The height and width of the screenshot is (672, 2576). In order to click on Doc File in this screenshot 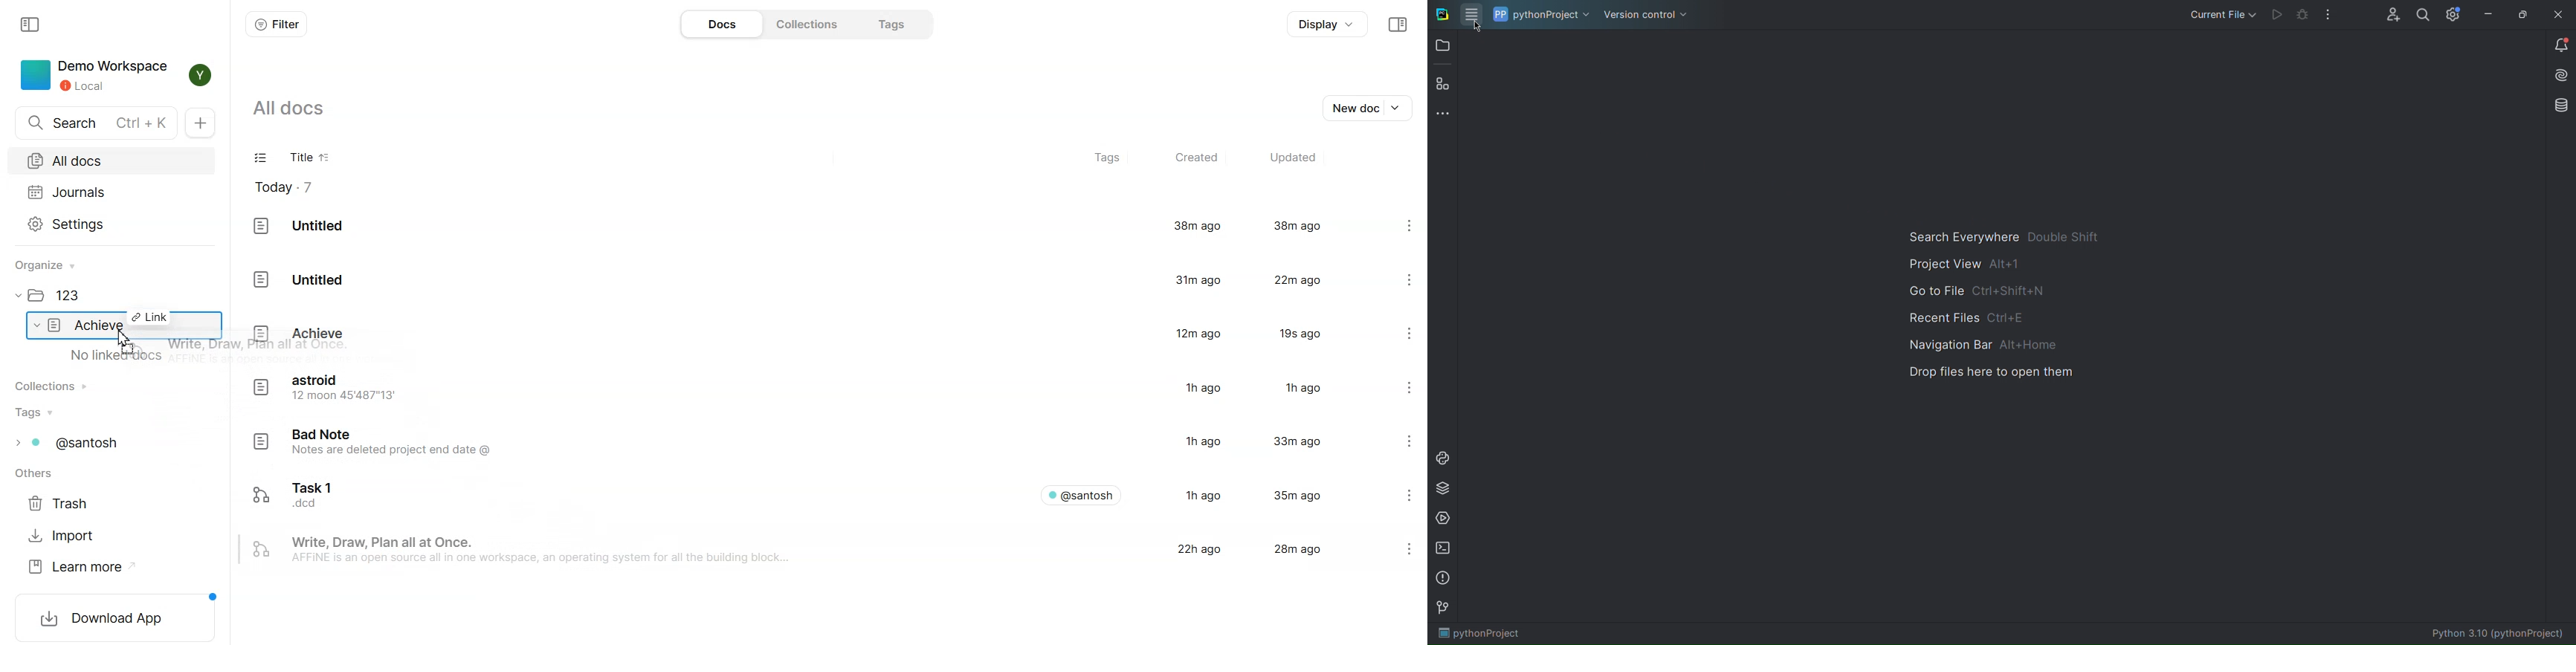, I will do `click(800, 278)`.